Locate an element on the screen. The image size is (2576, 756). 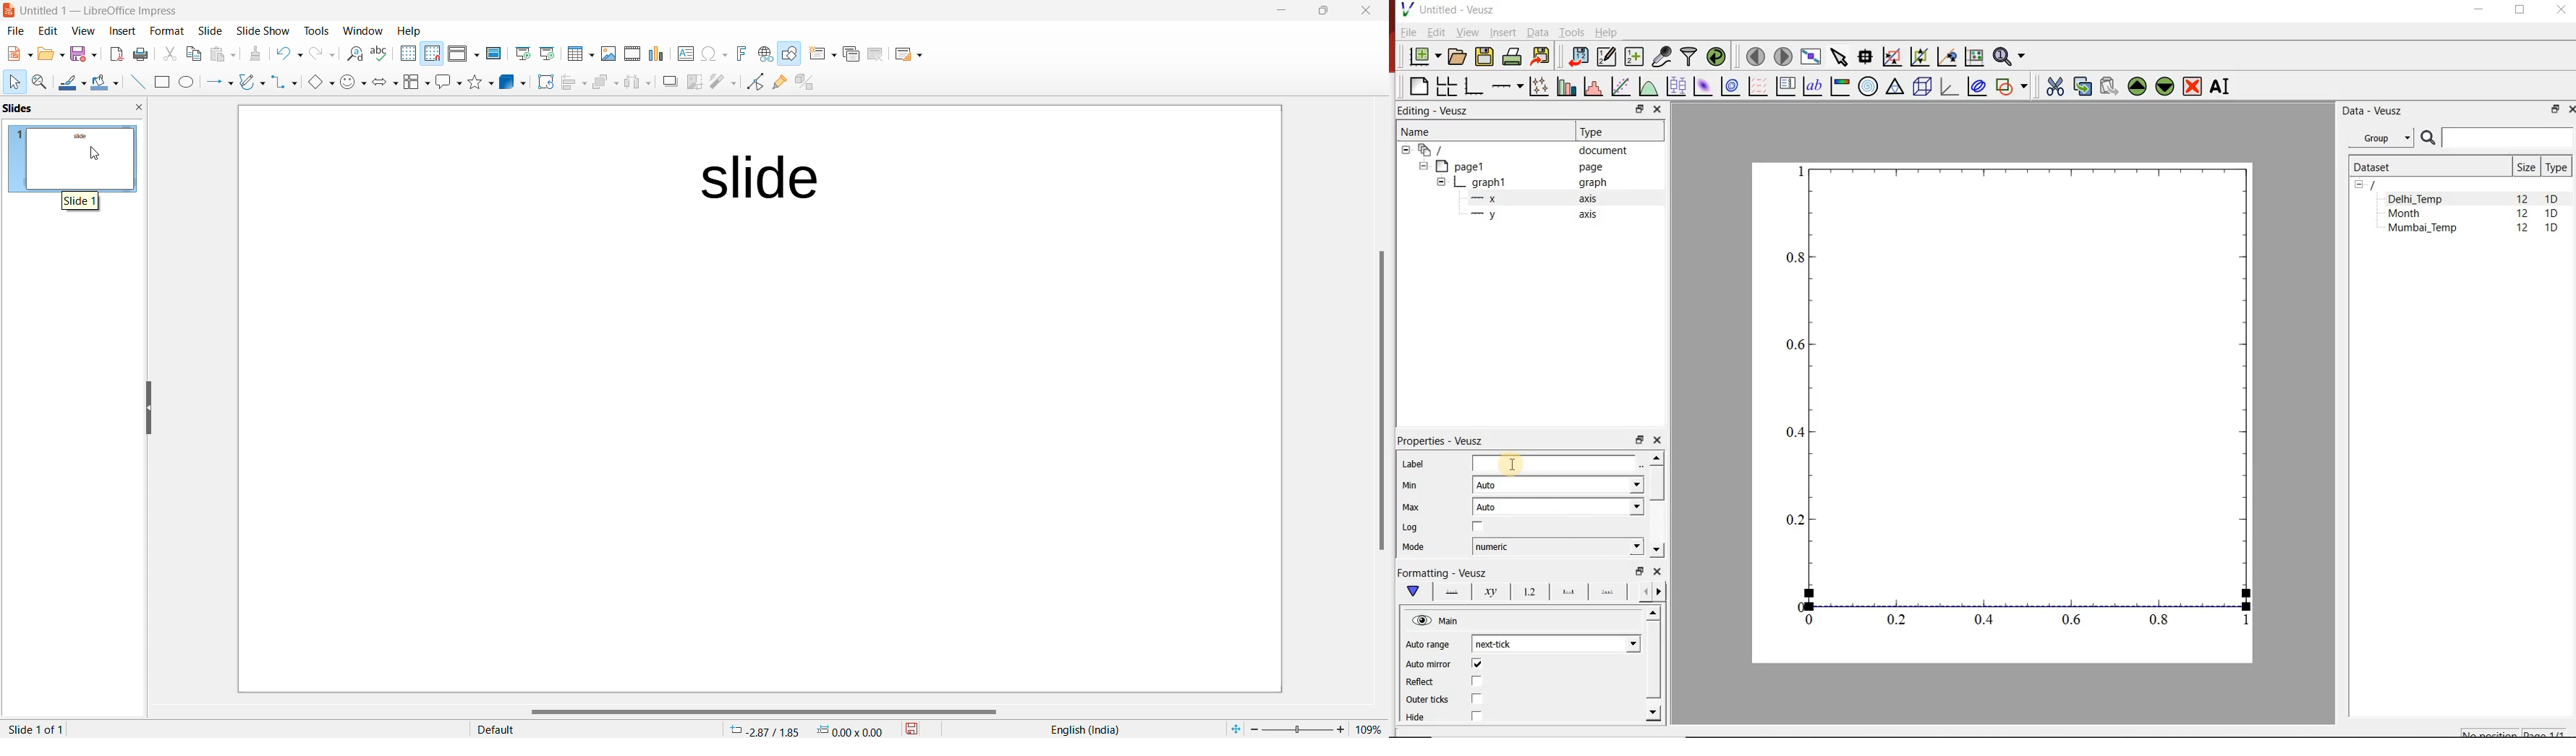
cursor location: -2.87/1.85 is located at coordinates (765, 730).